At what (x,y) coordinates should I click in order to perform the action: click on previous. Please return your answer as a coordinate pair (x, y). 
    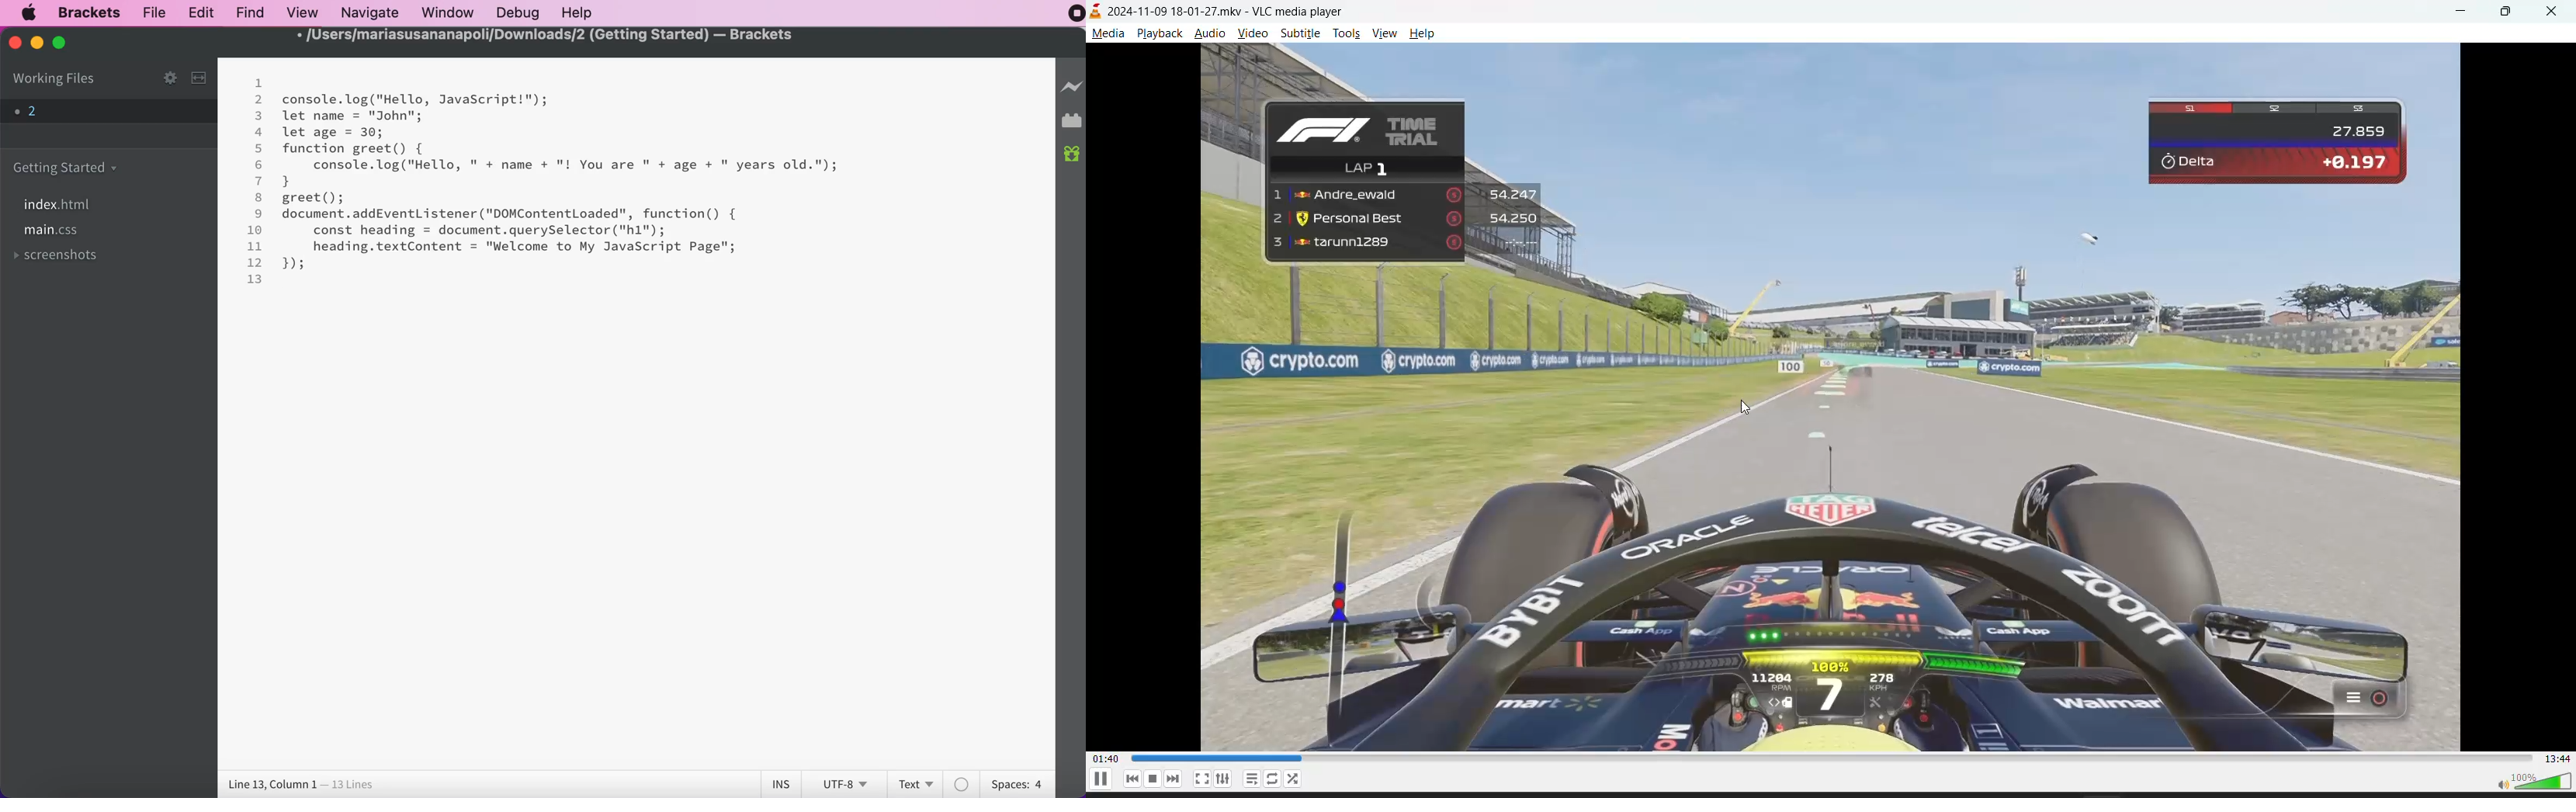
    Looking at the image, I should click on (1132, 779).